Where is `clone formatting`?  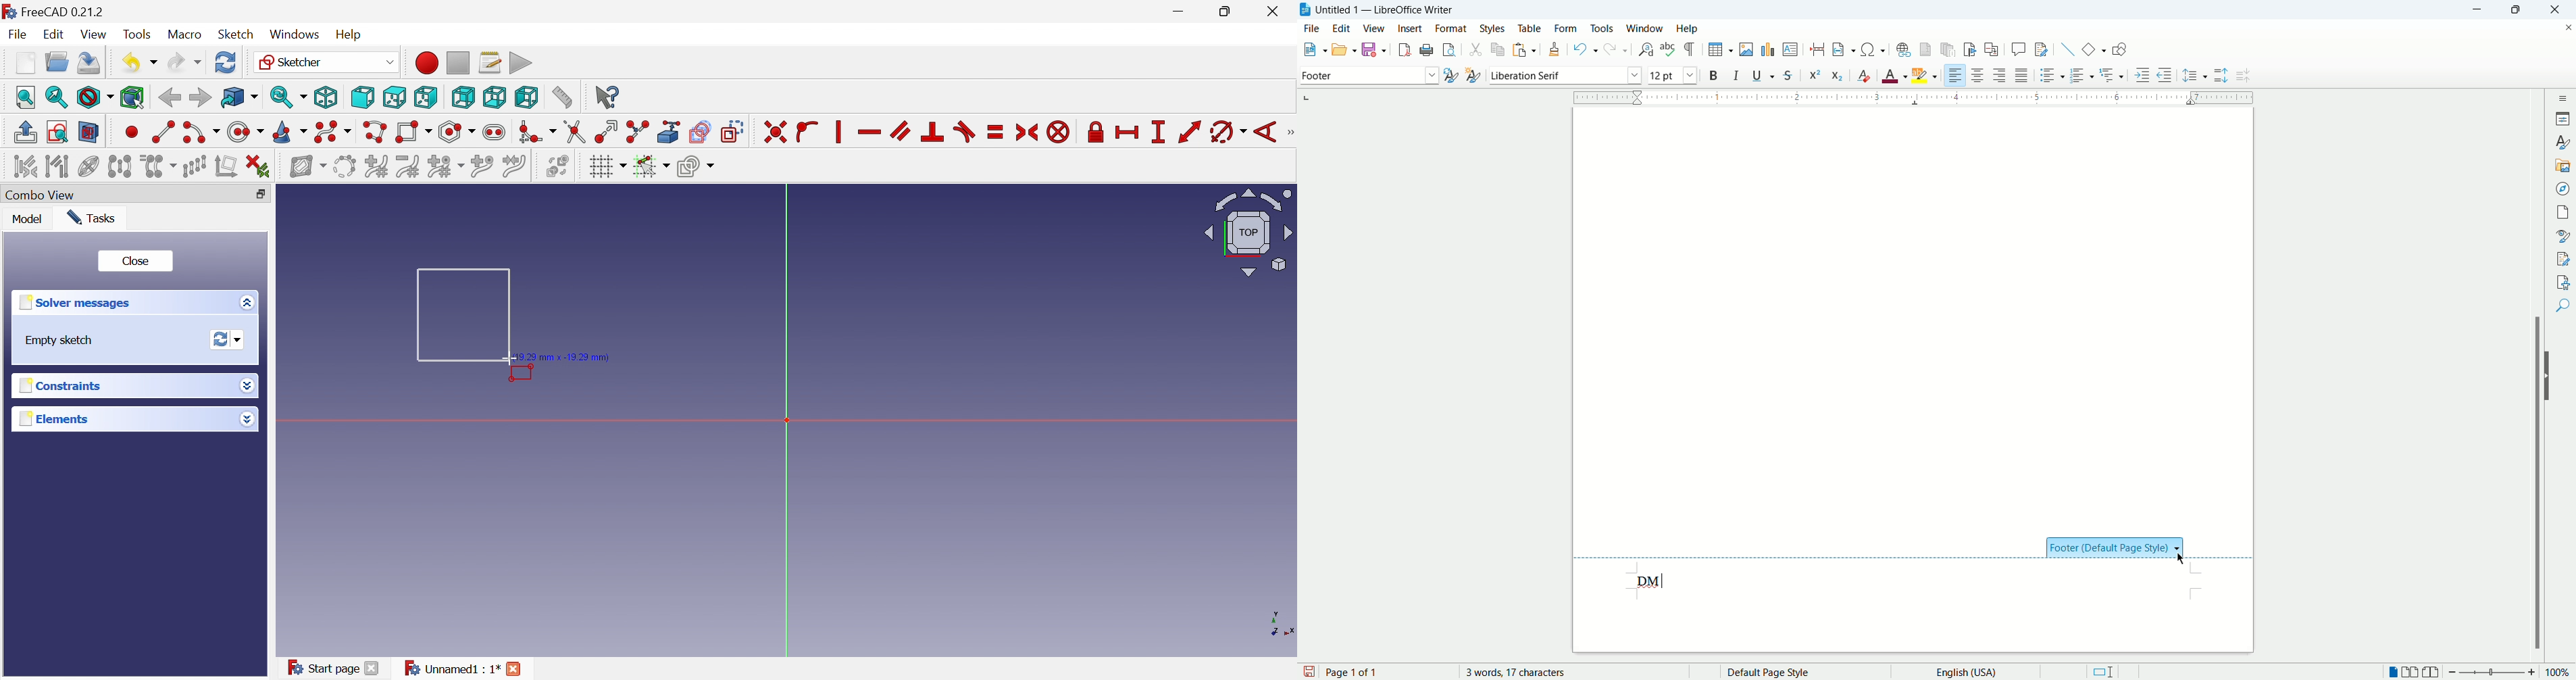
clone formatting is located at coordinates (1556, 50).